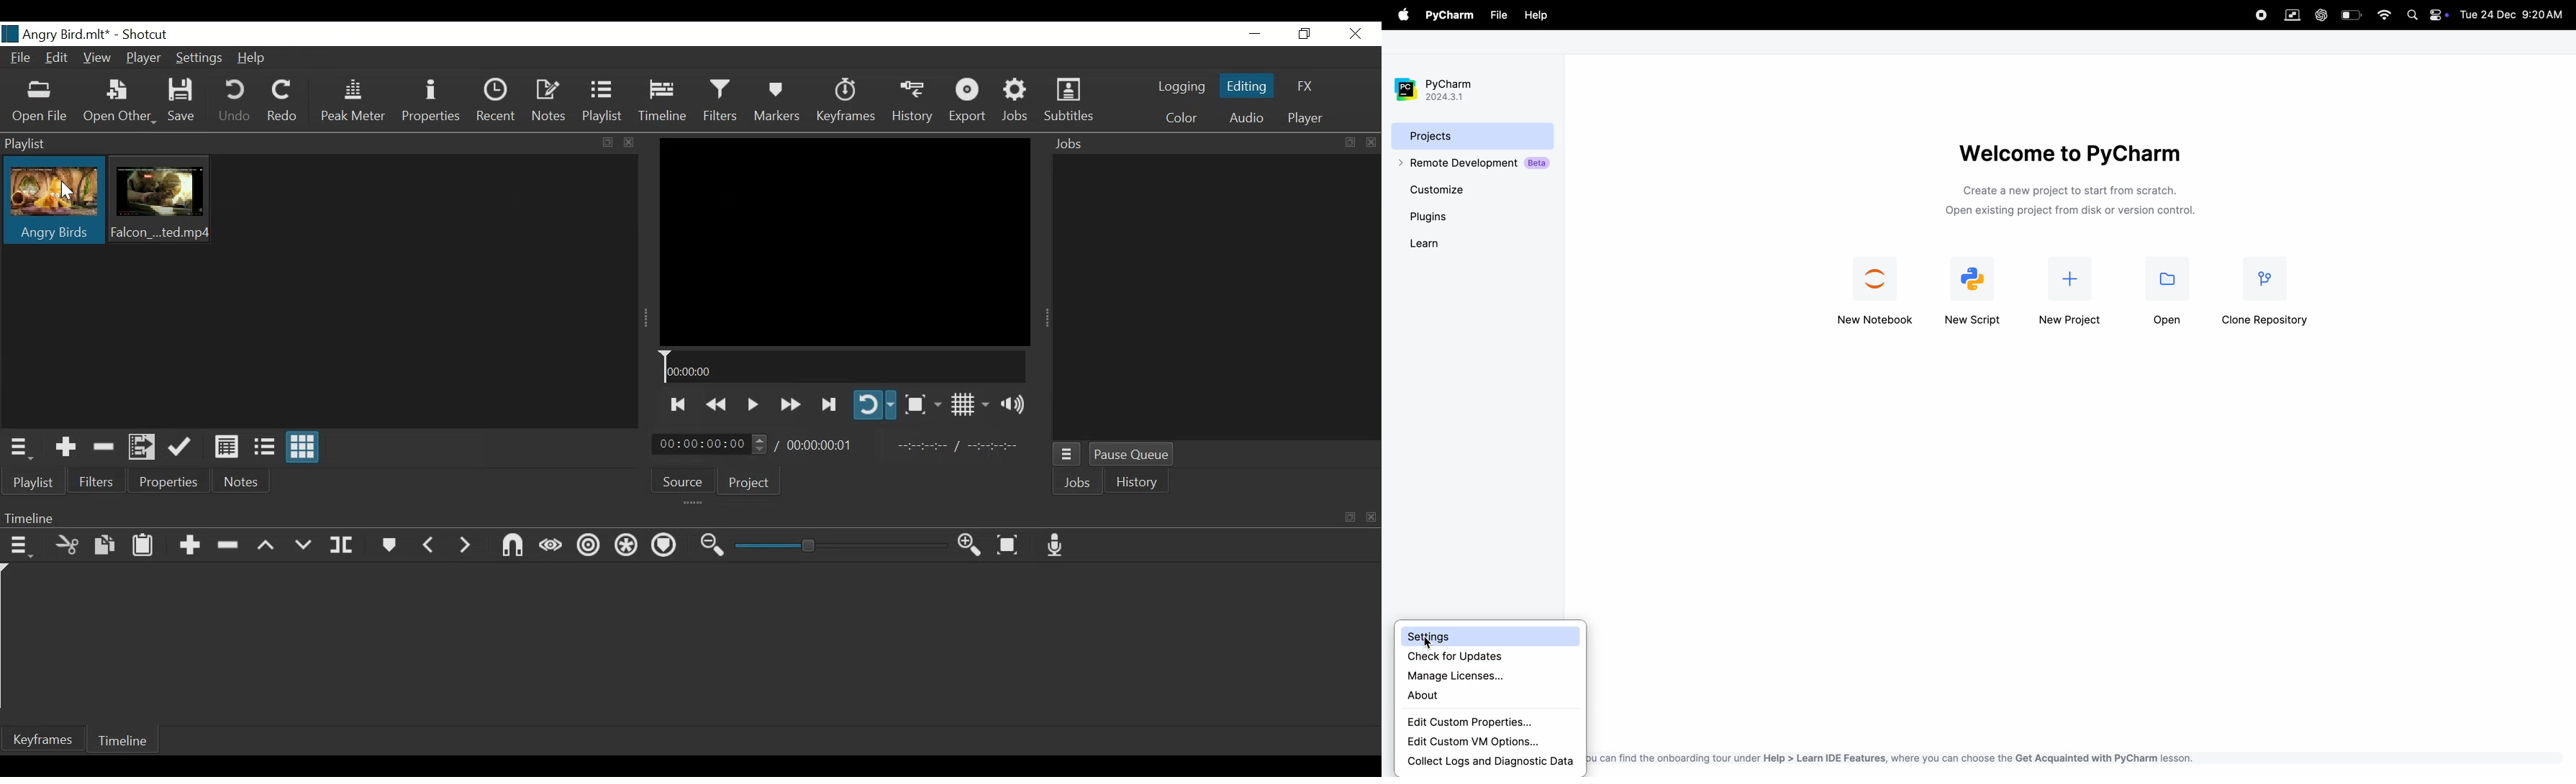  I want to click on Overwrite, so click(303, 542).